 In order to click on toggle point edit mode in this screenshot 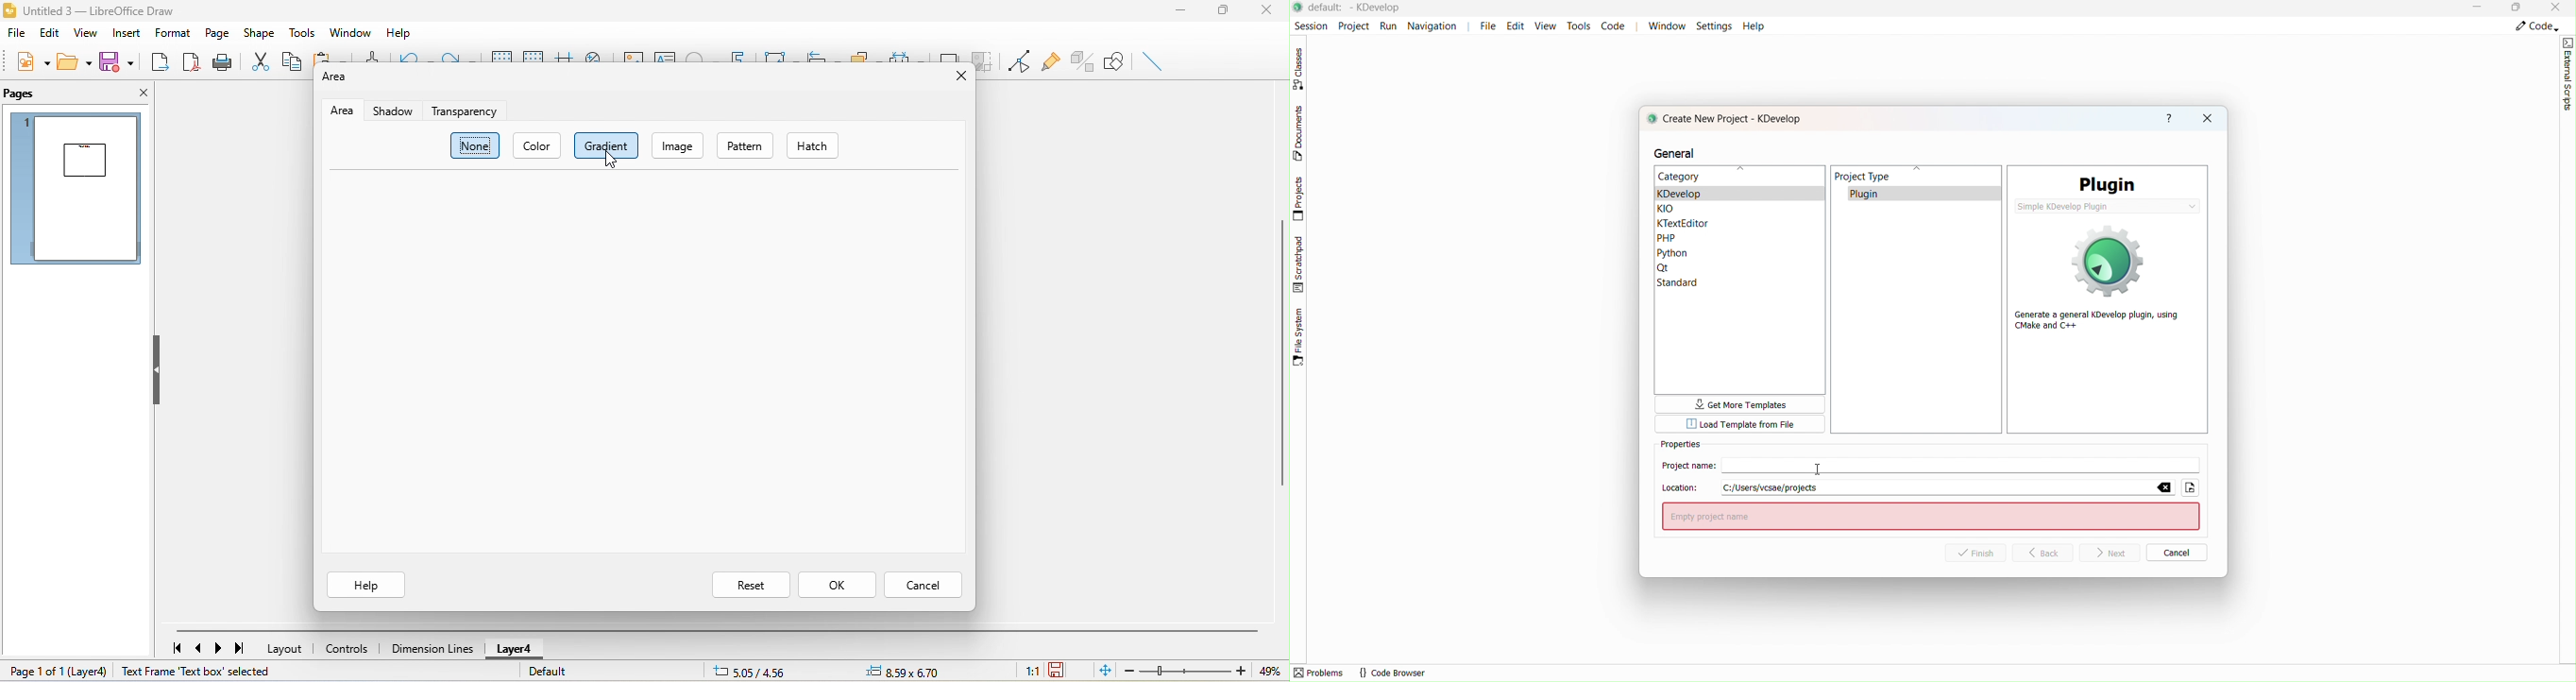, I will do `click(1020, 61)`.